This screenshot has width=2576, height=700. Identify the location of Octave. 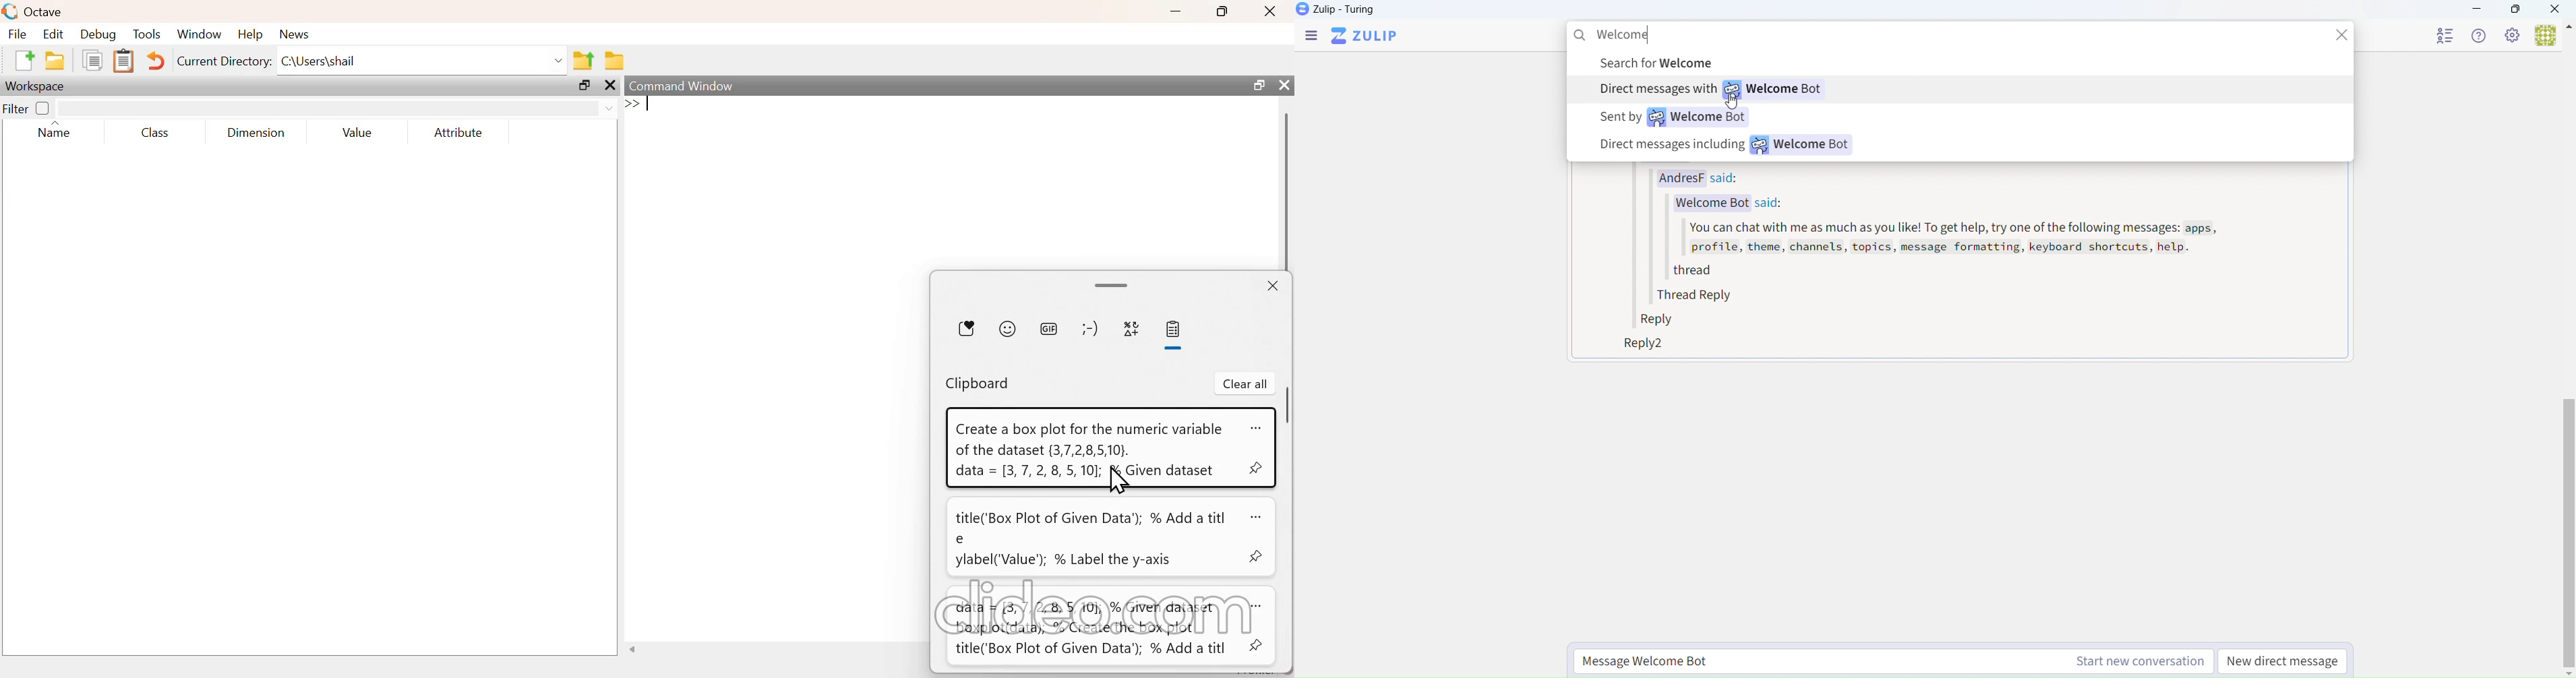
(47, 10).